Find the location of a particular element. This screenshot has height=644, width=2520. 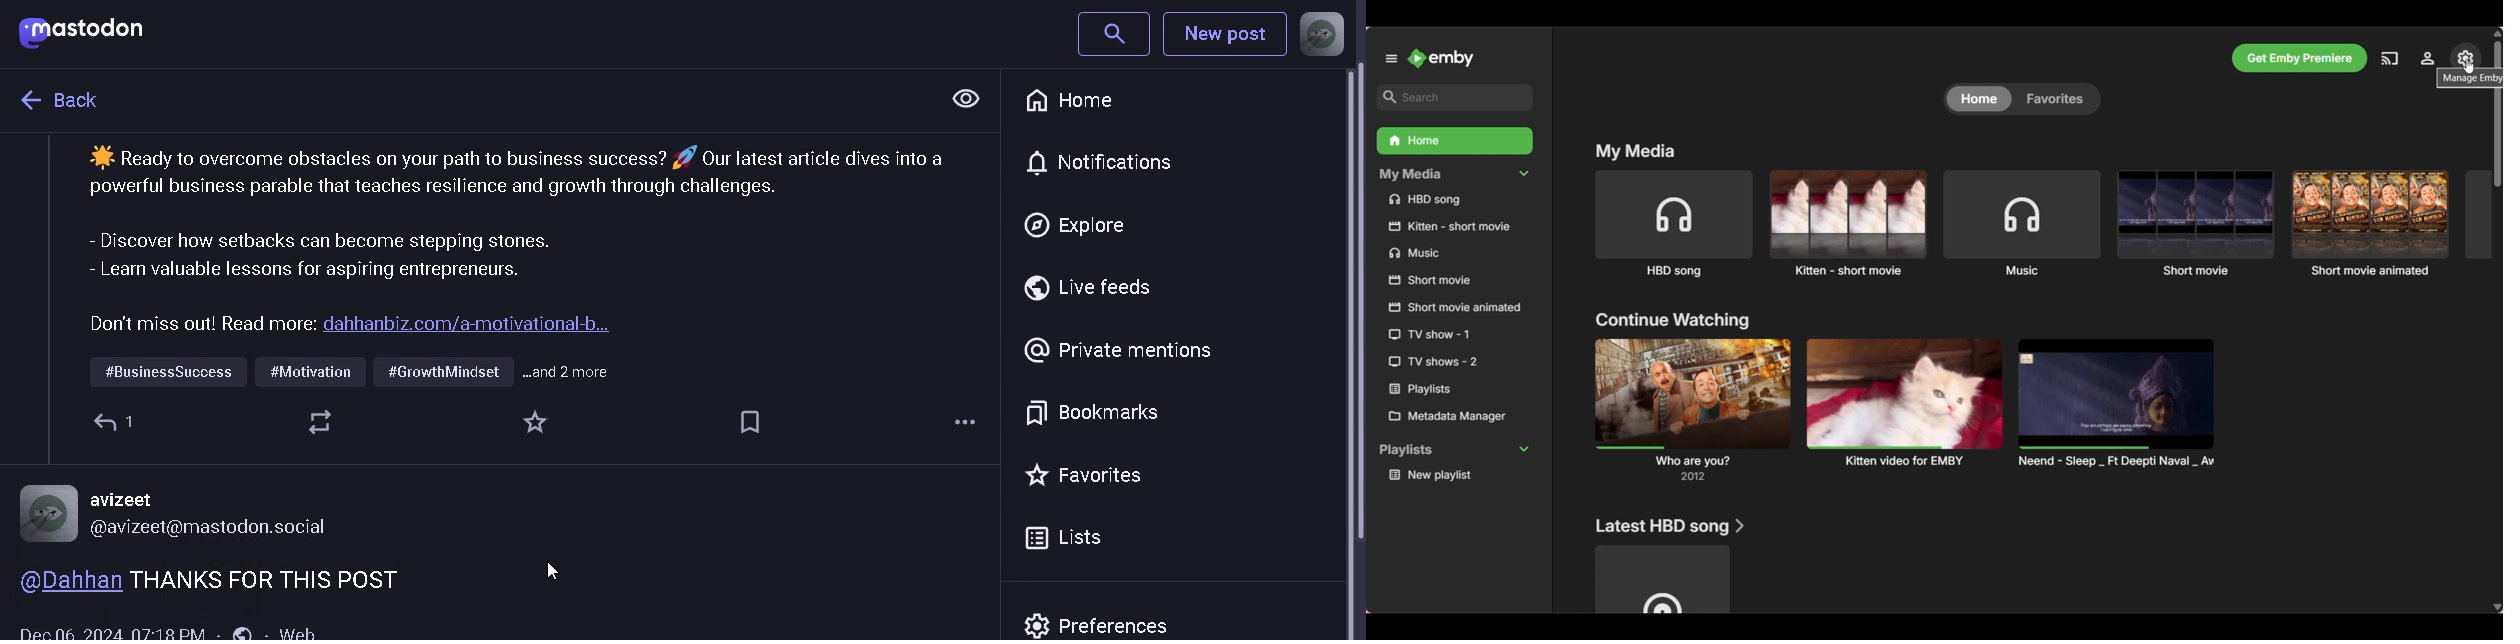

TV show is located at coordinates (1453, 335).